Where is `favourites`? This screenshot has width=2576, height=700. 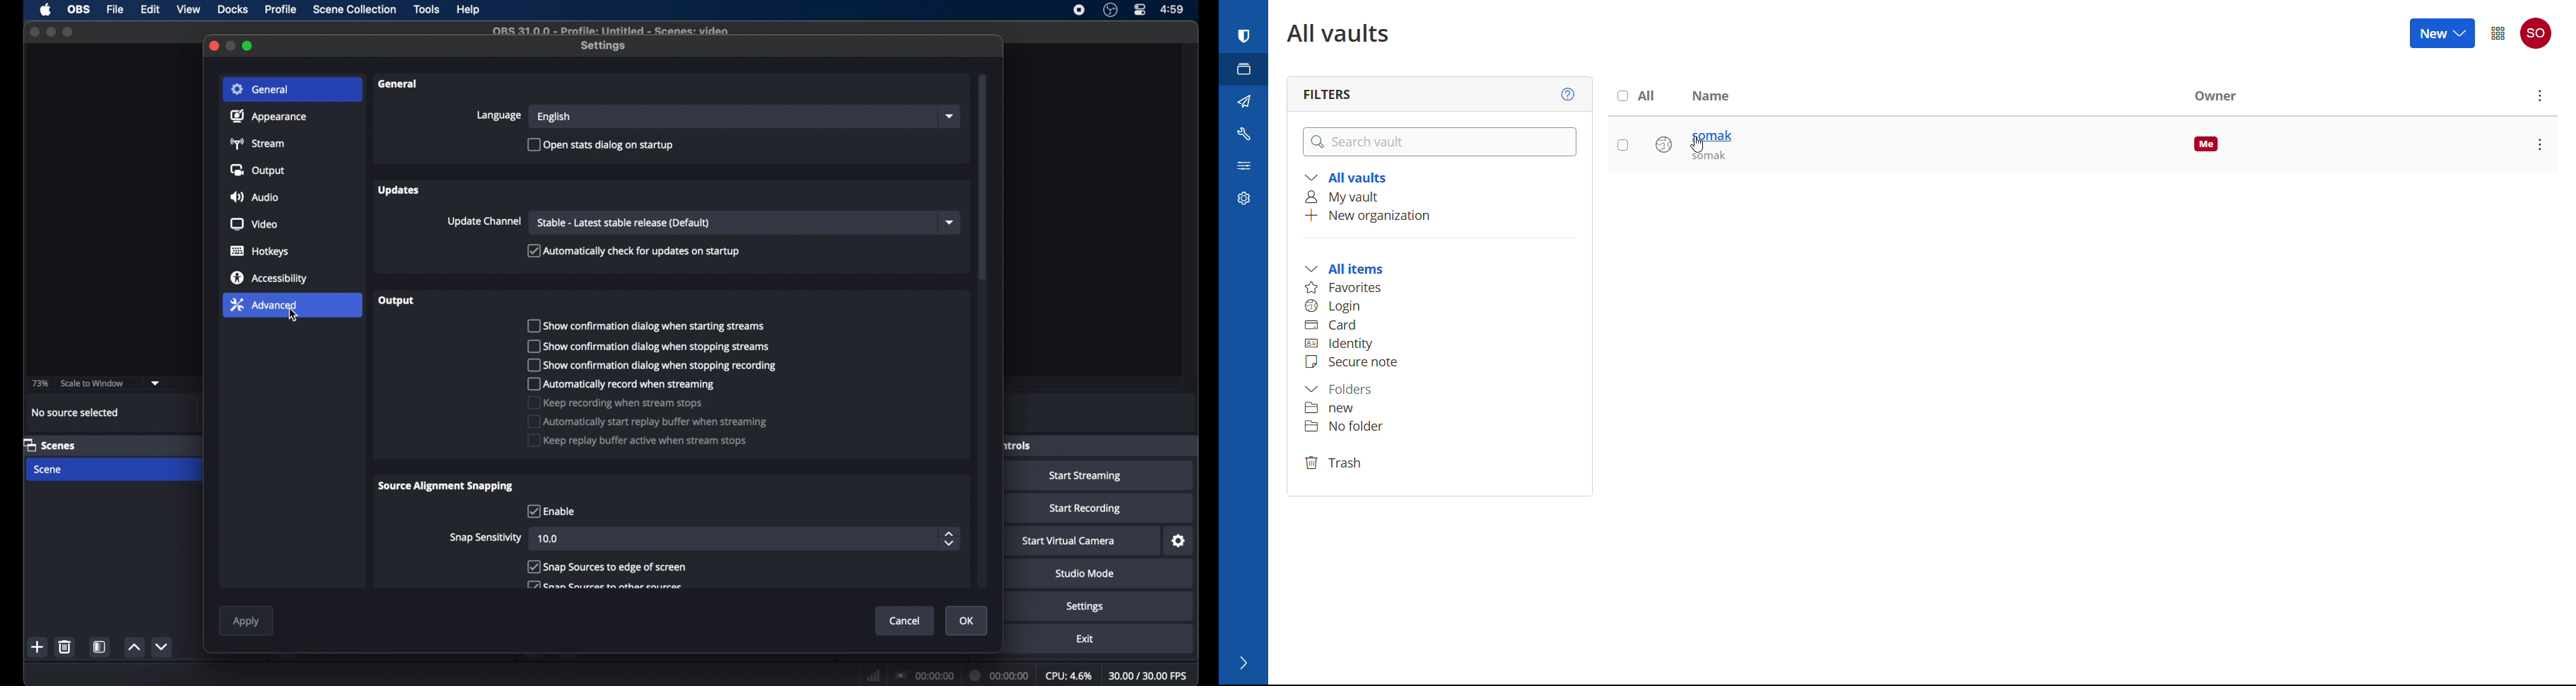 favourites is located at coordinates (1436, 286).